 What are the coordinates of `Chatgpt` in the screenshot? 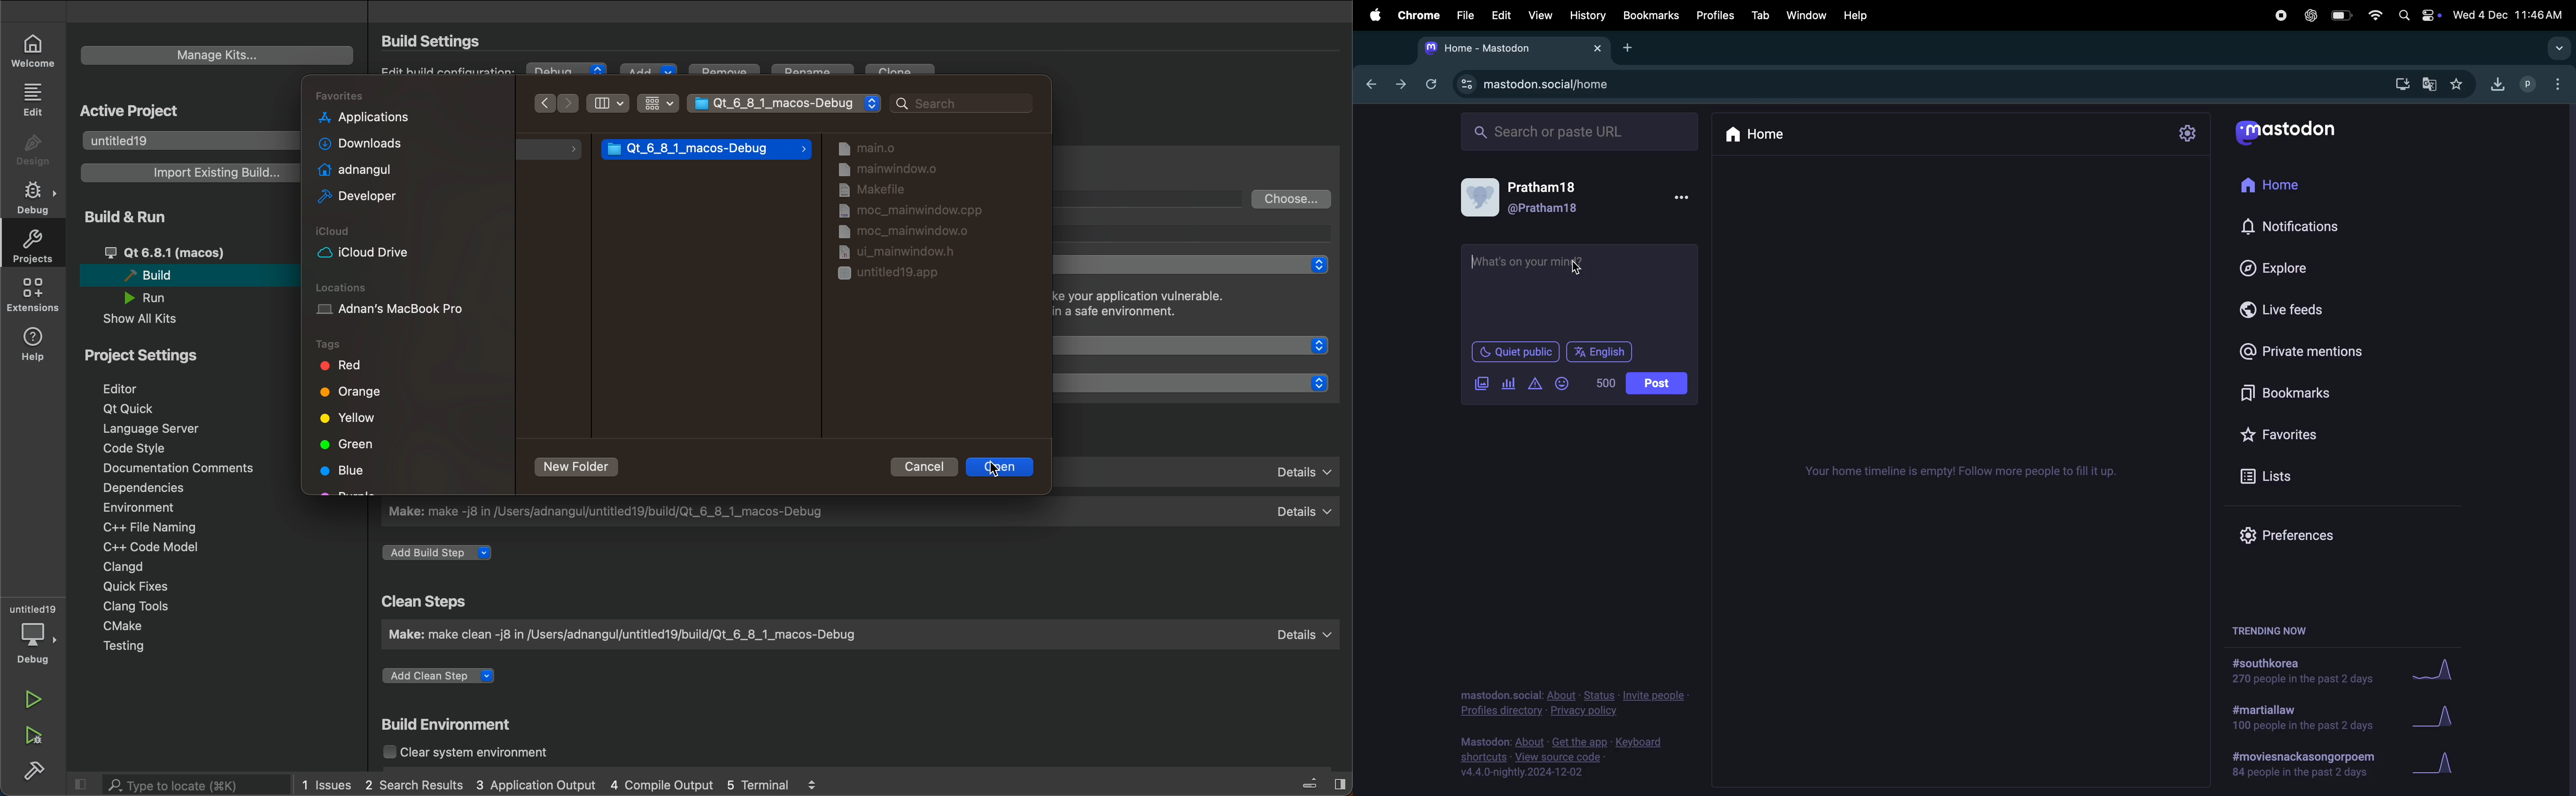 It's located at (2308, 15).